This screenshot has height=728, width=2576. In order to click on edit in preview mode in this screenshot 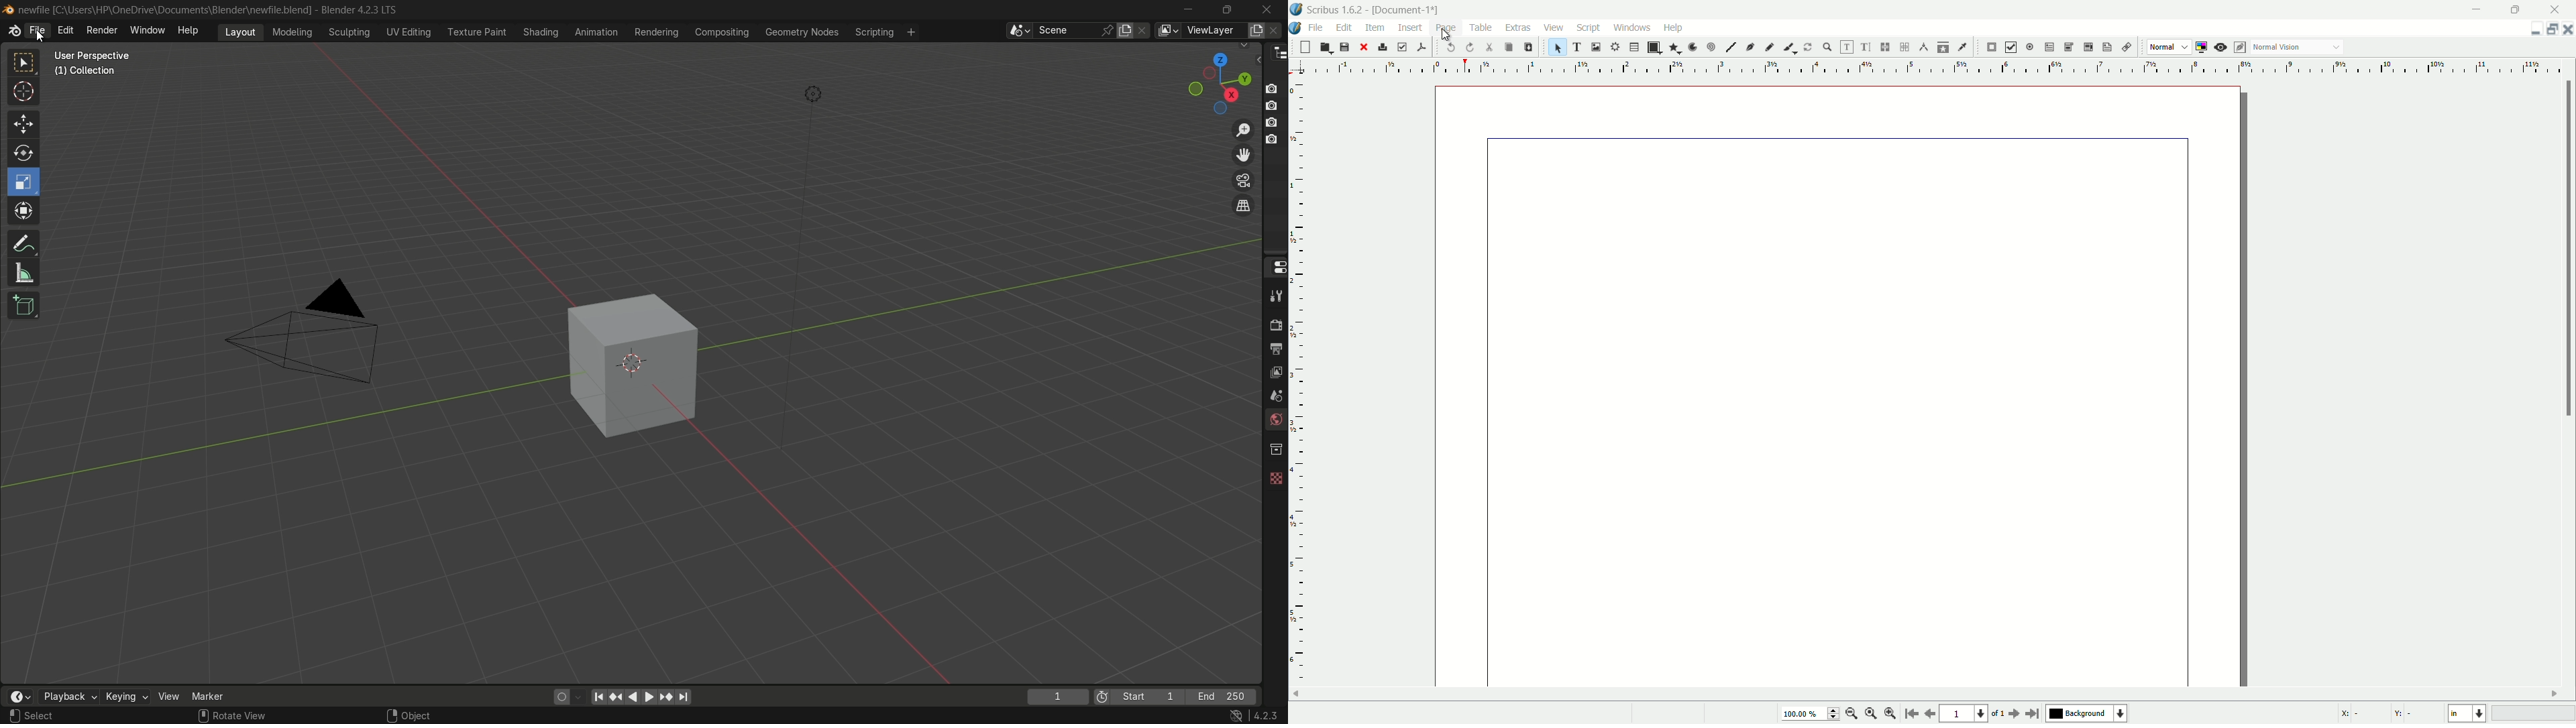, I will do `click(2241, 47)`.